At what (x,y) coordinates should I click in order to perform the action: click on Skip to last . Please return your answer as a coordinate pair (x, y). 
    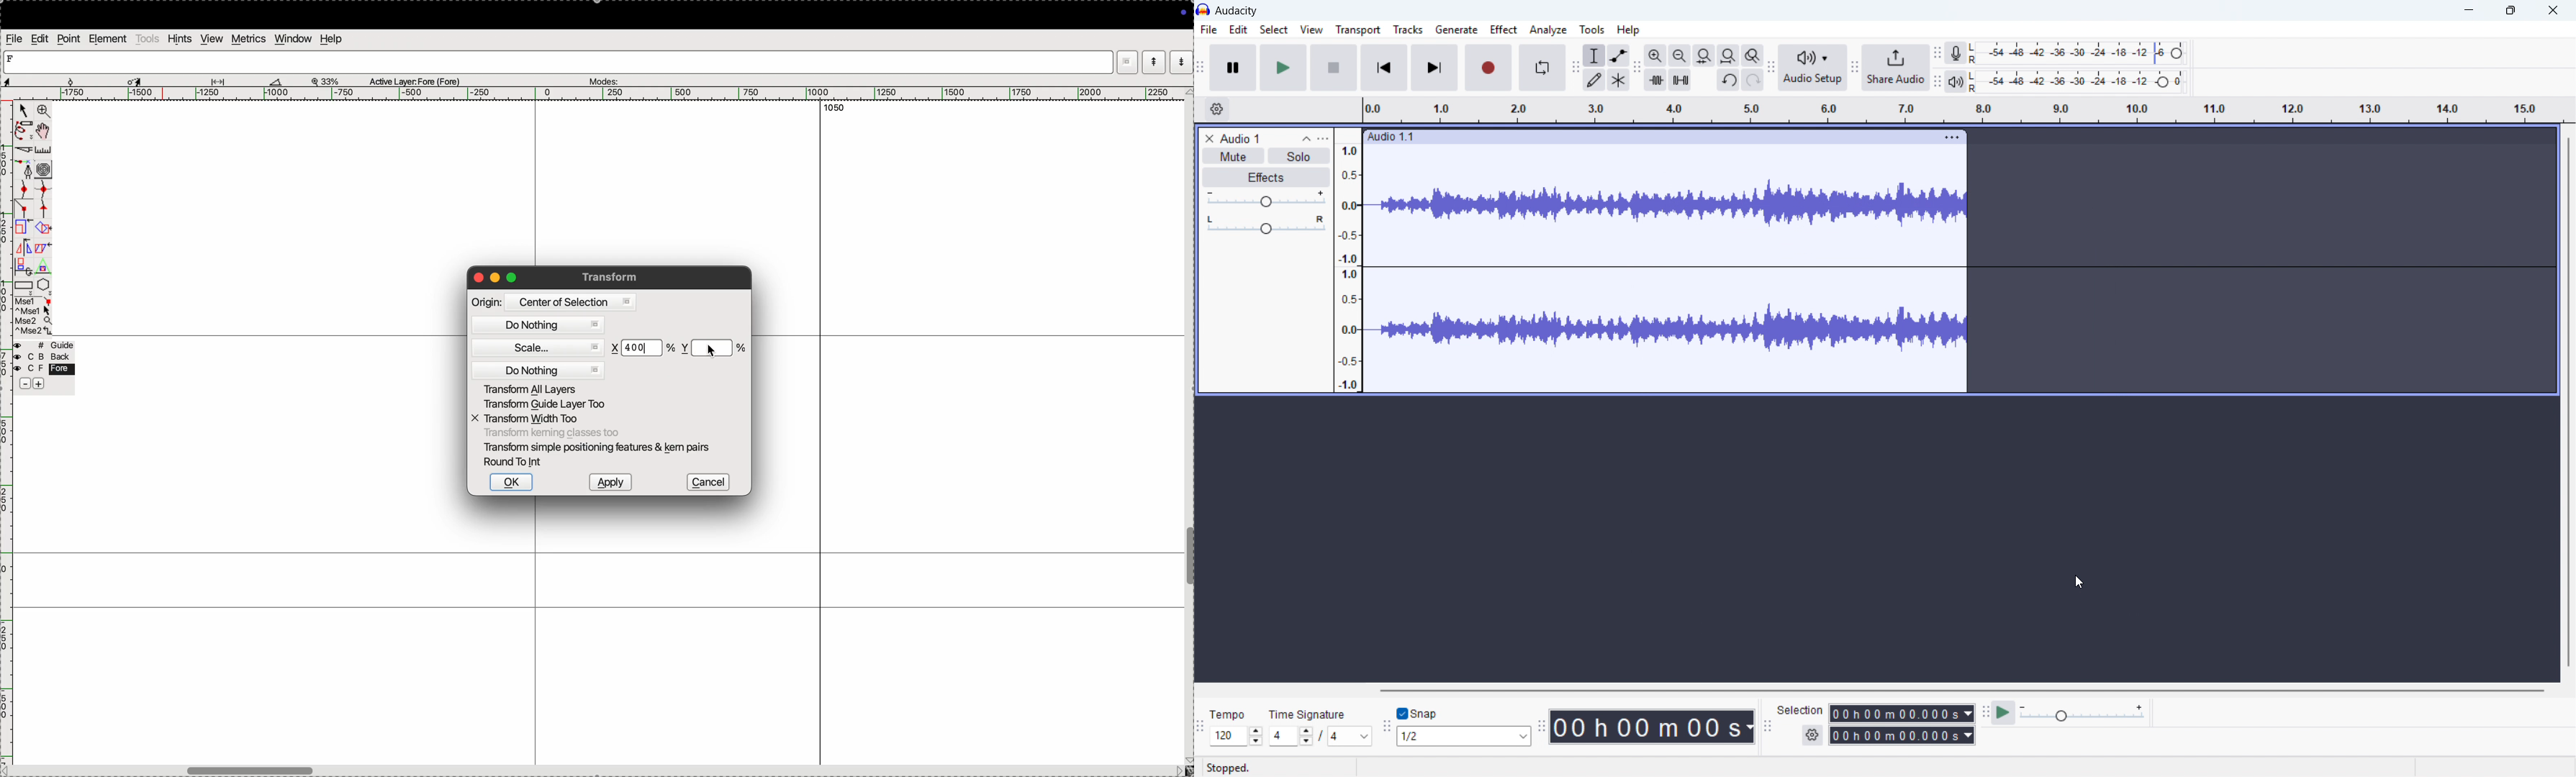
    Looking at the image, I should click on (1434, 68).